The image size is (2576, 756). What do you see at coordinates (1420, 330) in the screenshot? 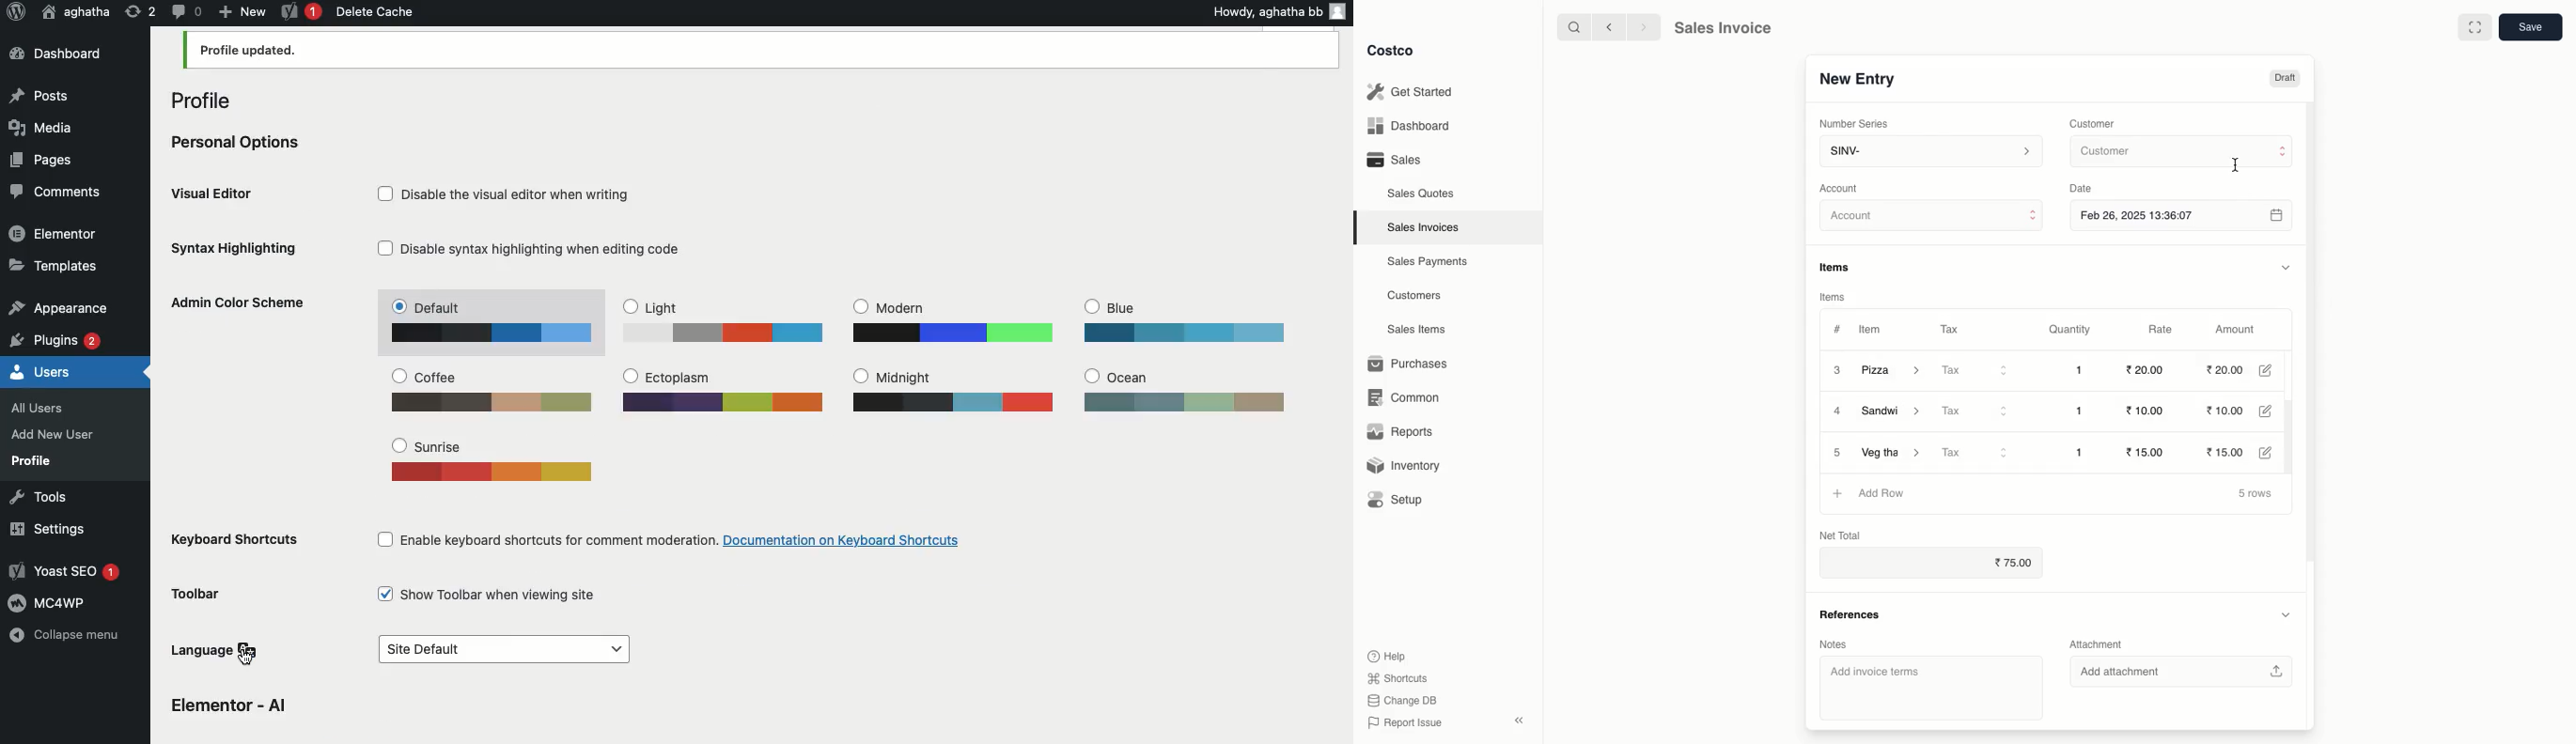
I see `Sales Items` at bounding box center [1420, 330].